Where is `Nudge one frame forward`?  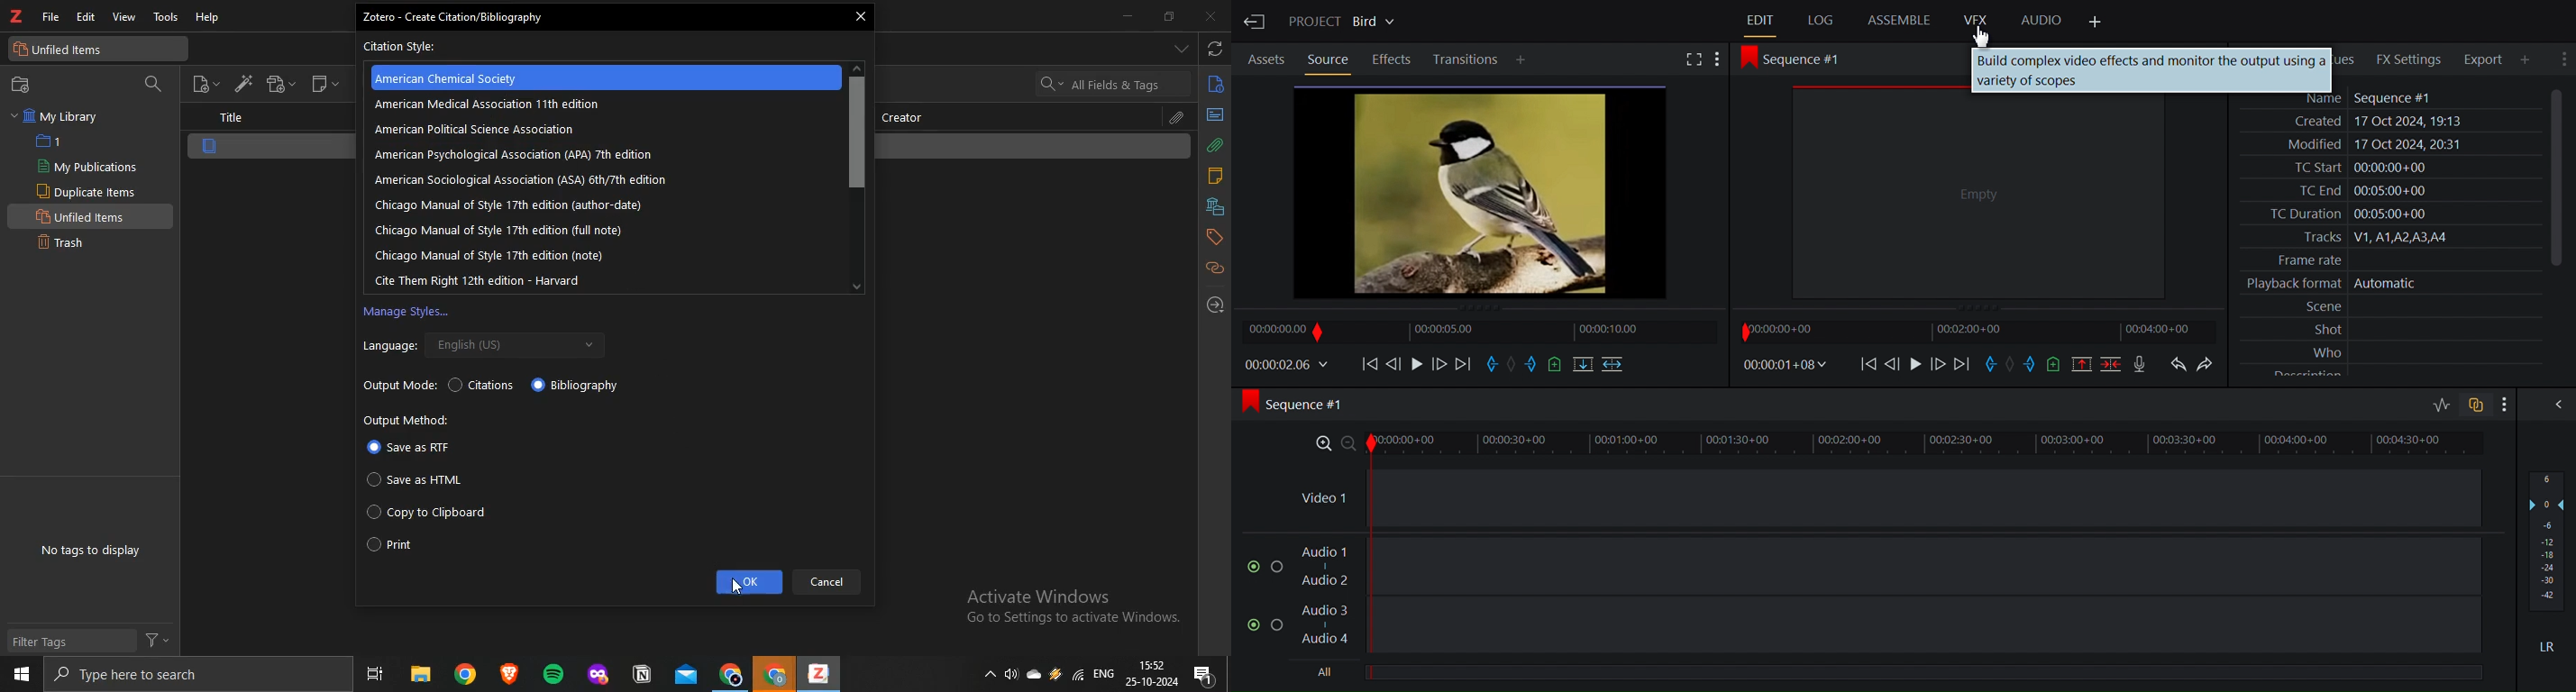 Nudge one frame forward is located at coordinates (1939, 364).